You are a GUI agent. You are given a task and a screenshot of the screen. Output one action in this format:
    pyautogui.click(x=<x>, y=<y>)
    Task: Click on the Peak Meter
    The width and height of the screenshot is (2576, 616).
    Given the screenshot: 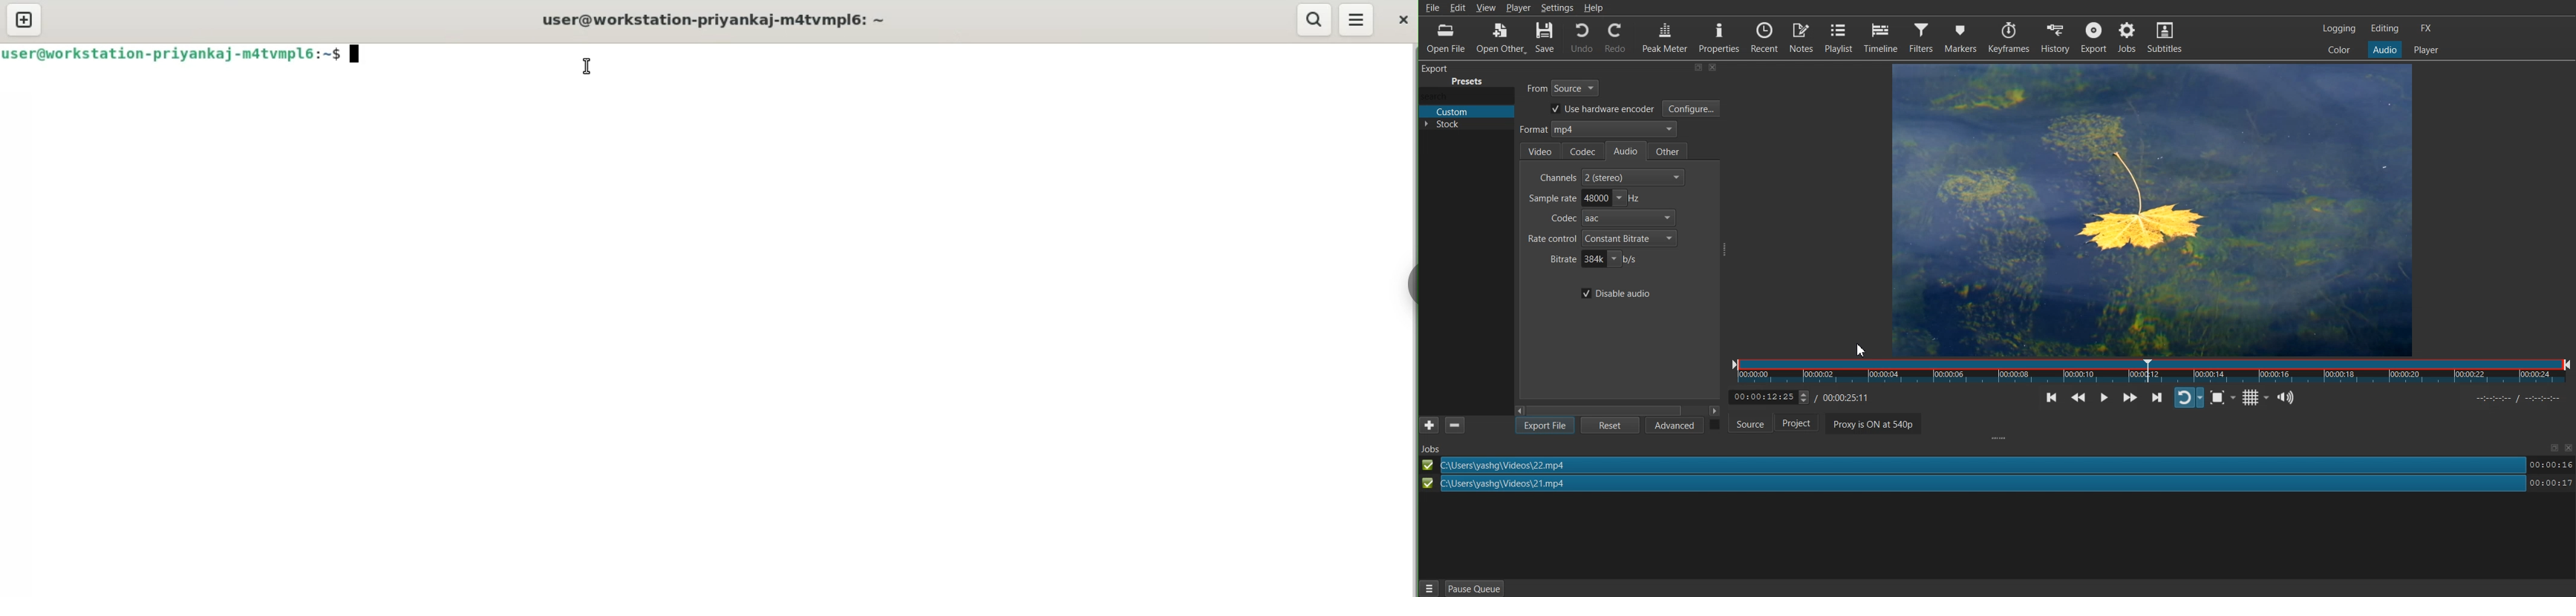 What is the action you would take?
    pyautogui.click(x=1663, y=37)
    